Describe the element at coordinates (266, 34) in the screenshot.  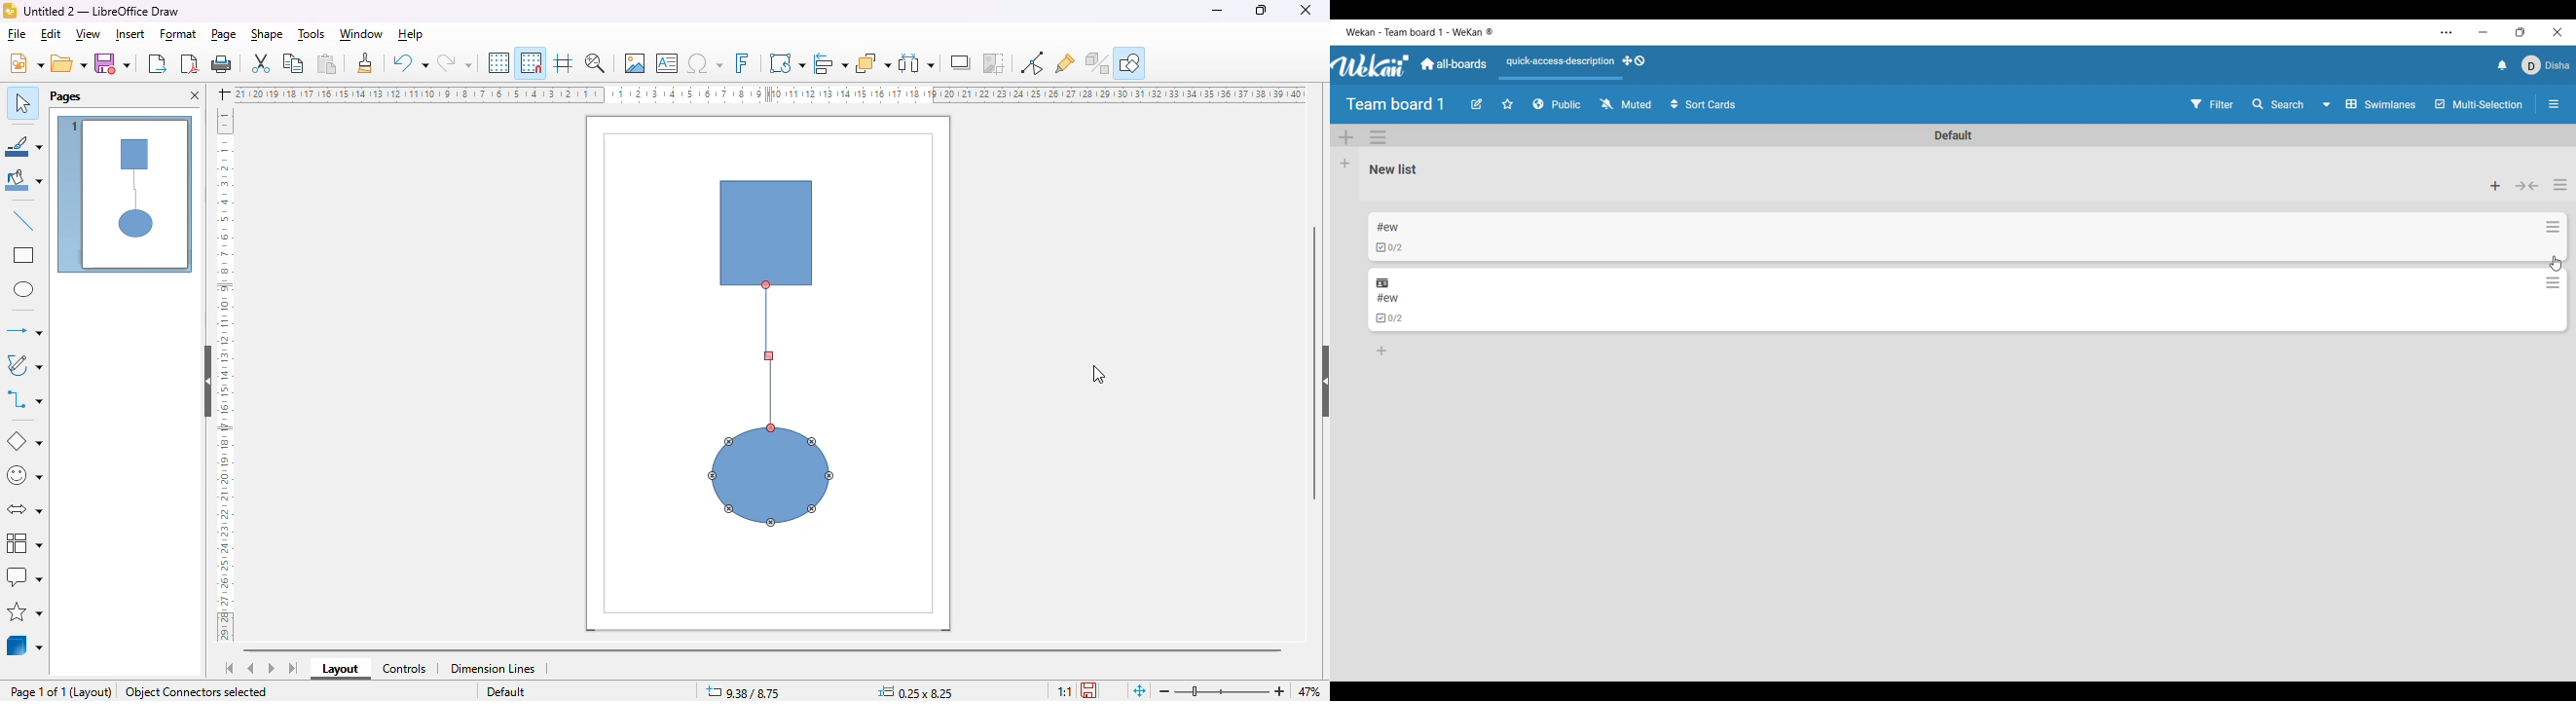
I see `shape` at that location.